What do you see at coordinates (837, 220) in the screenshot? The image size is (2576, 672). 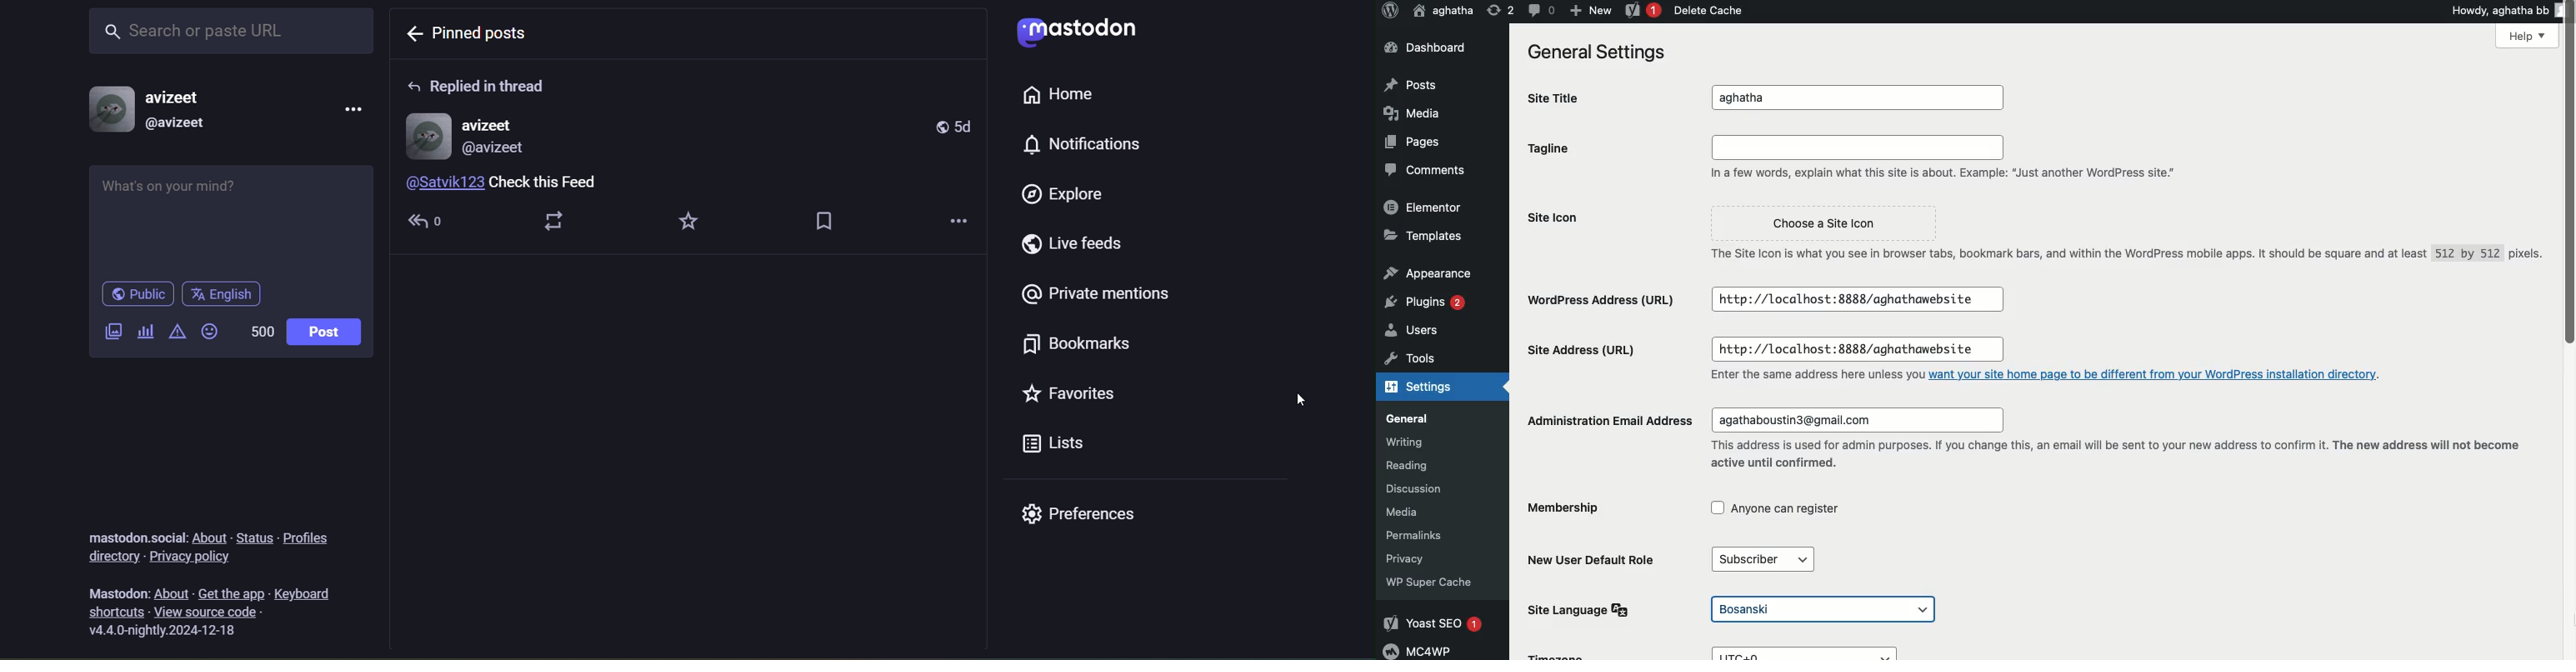 I see `bookmark` at bounding box center [837, 220].